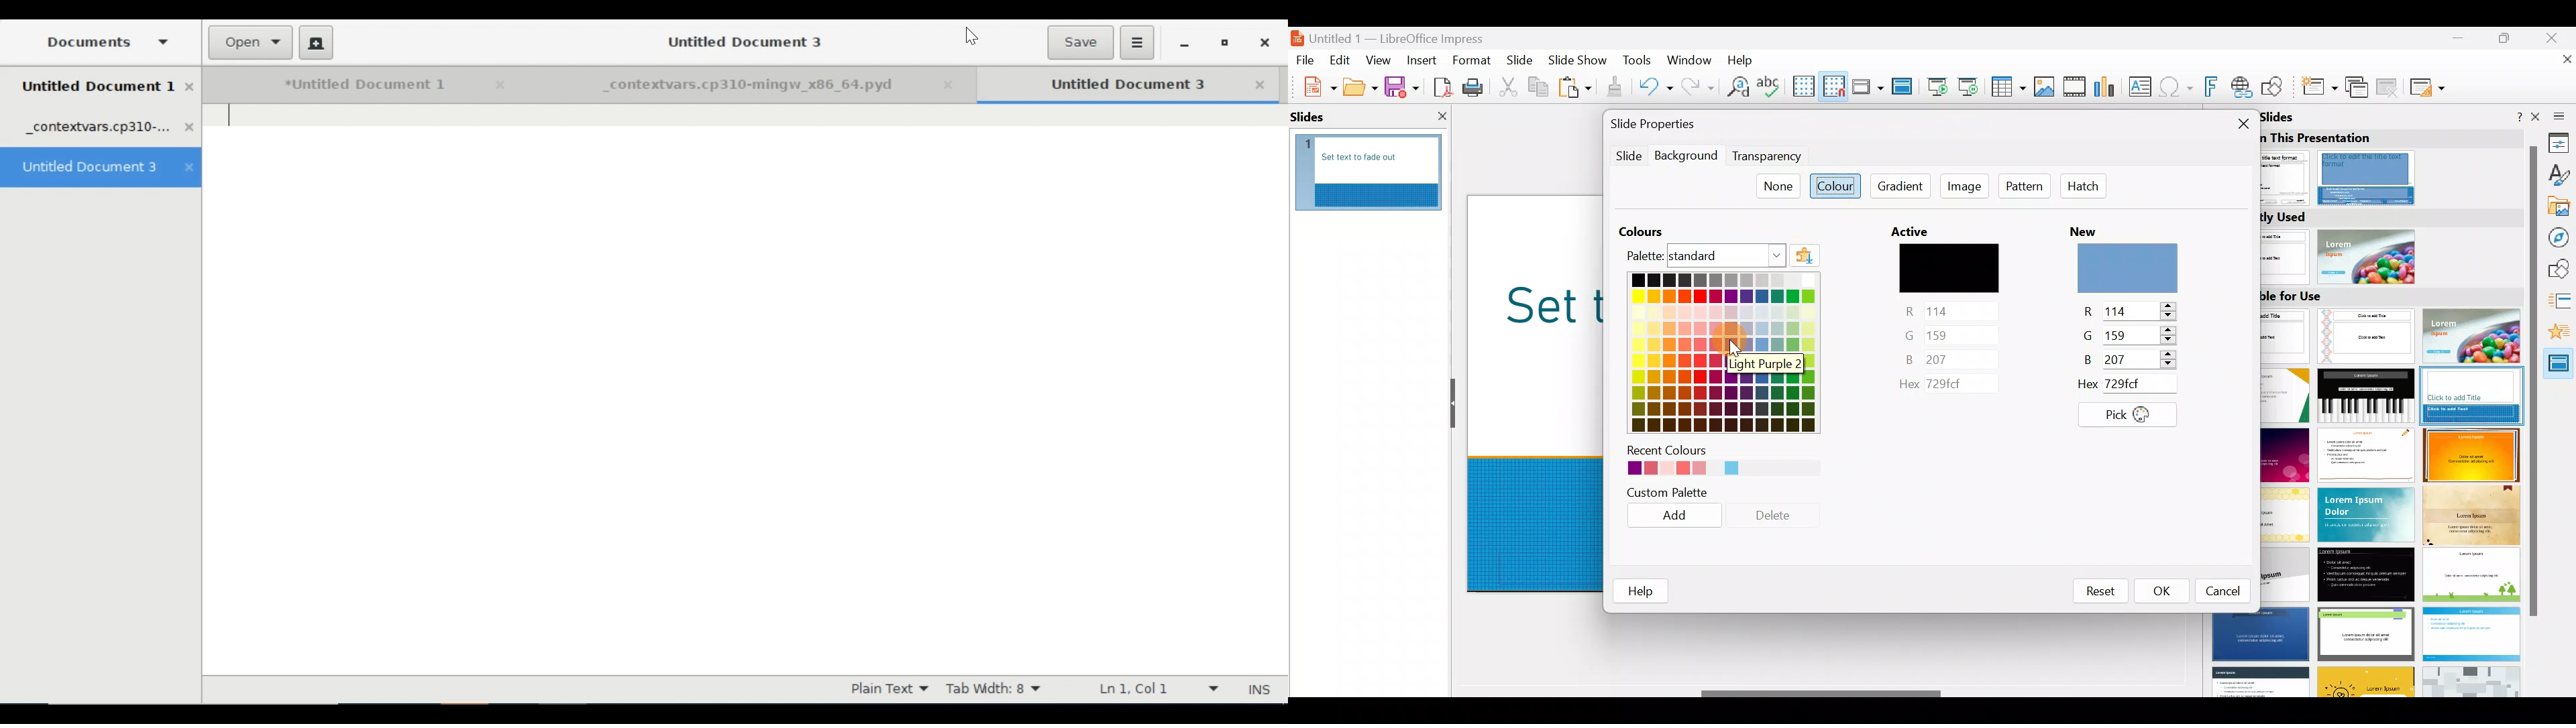 Image resolution: width=2576 pixels, height=728 pixels. I want to click on Clone formatting, so click(1617, 87).